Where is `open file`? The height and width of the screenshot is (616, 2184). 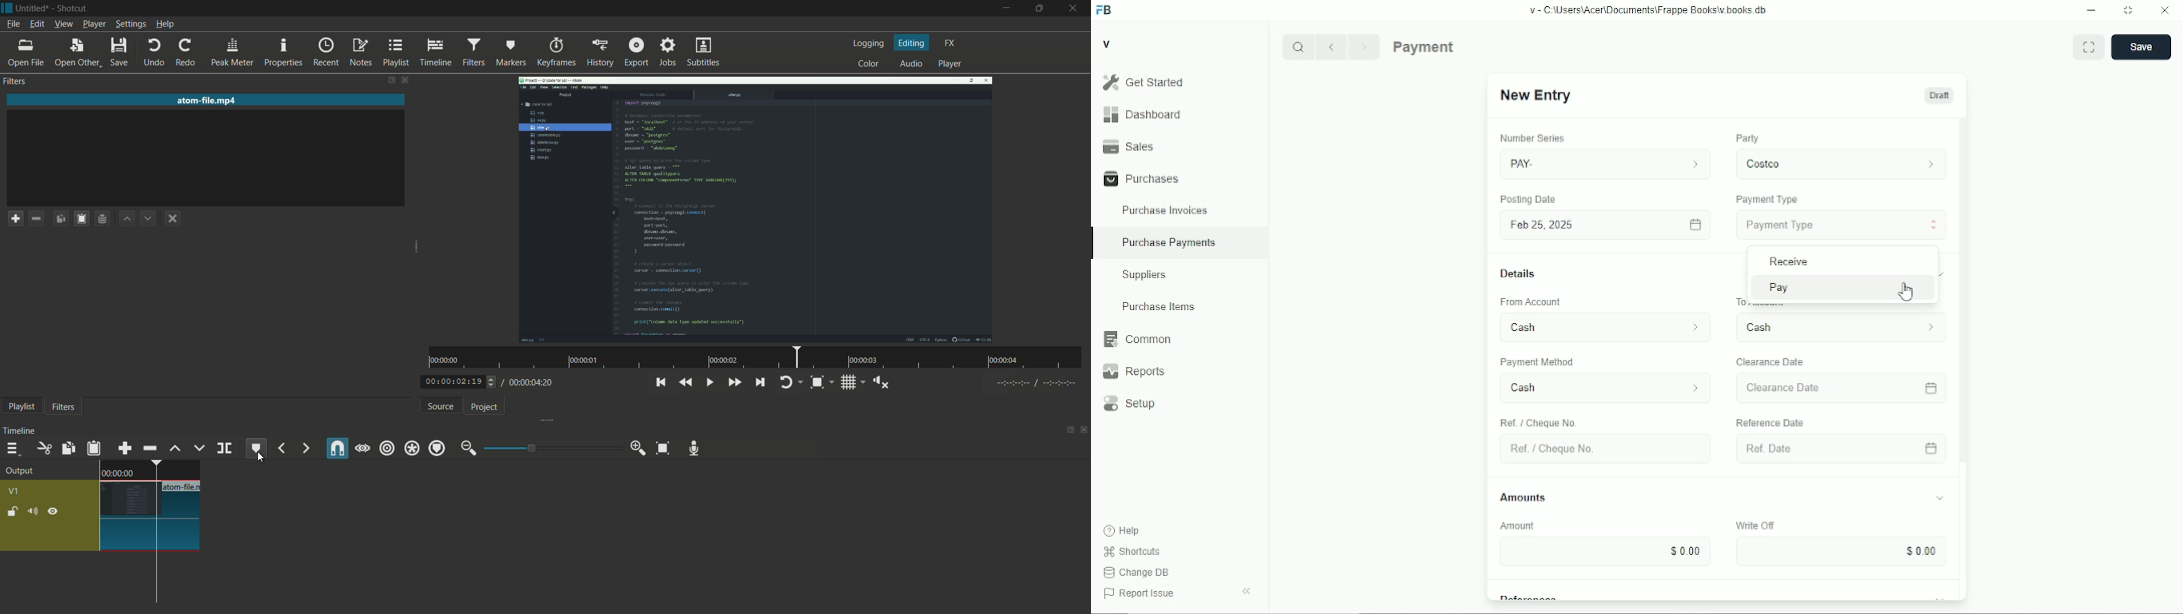 open file is located at coordinates (23, 53).